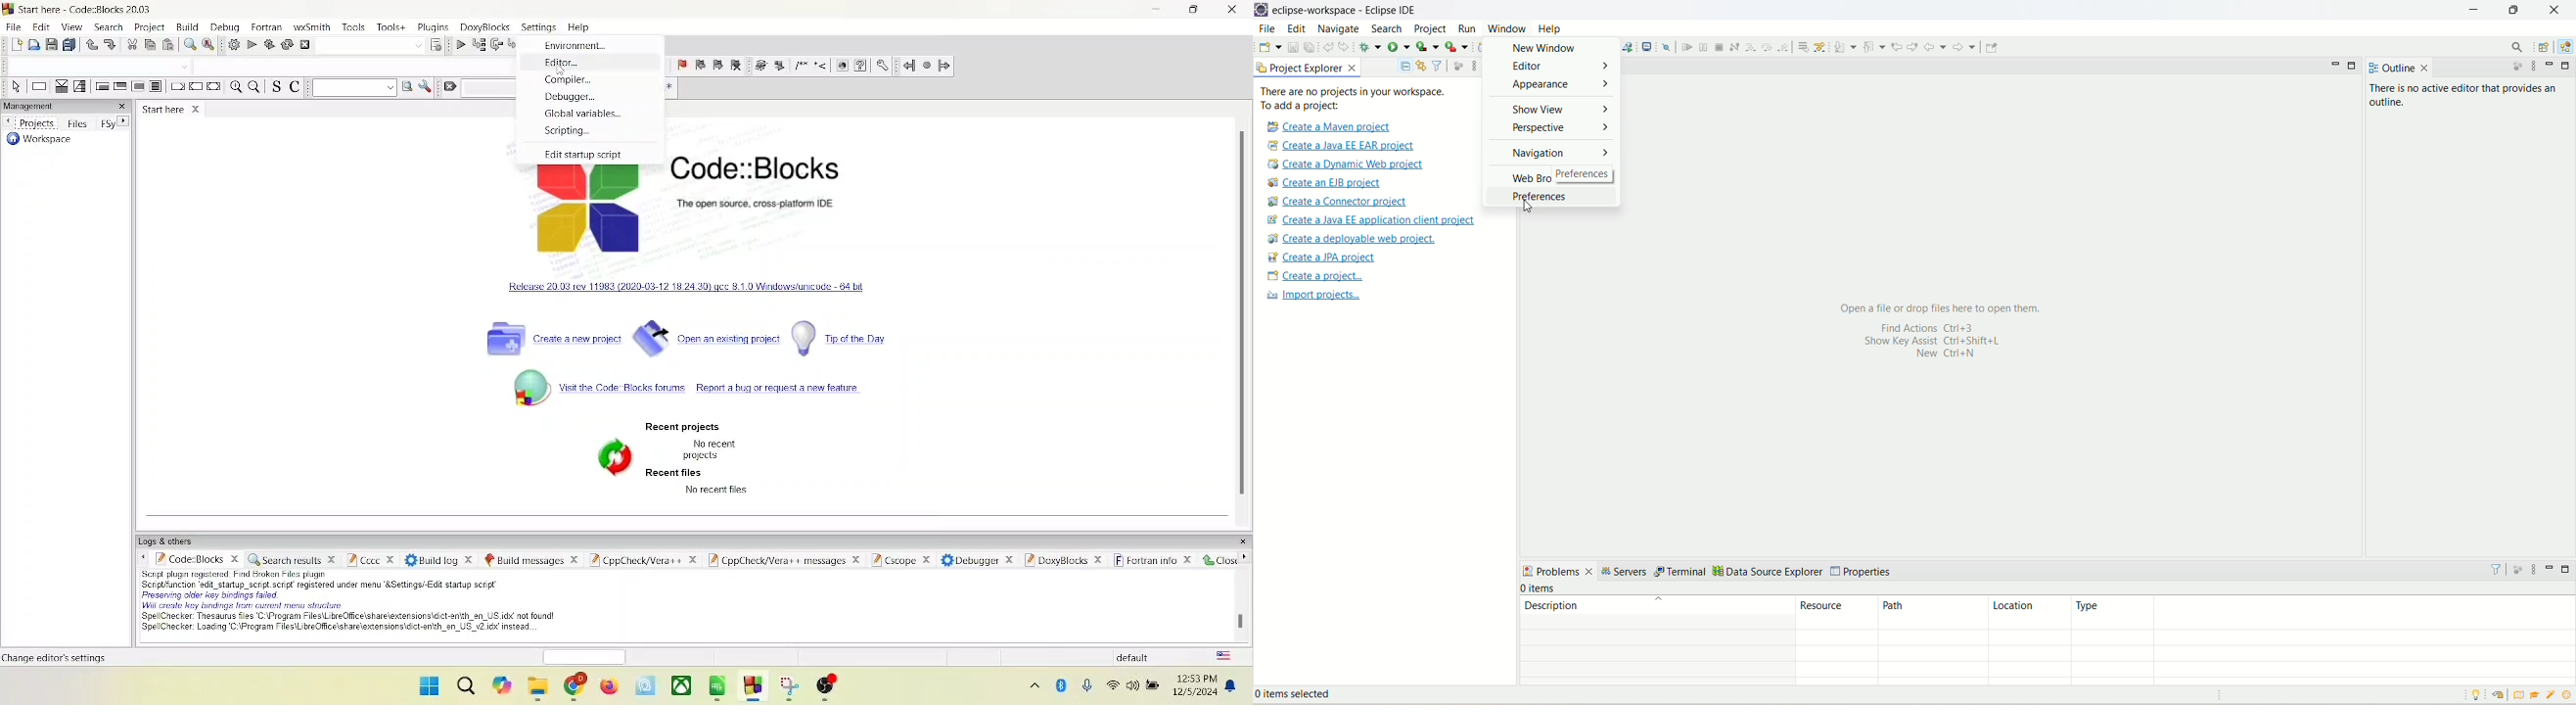 The height and width of the screenshot is (728, 2576). What do you see at coordinates (29, 122) in the screenshot?
I see `projects` at bounding box center [29, 122].